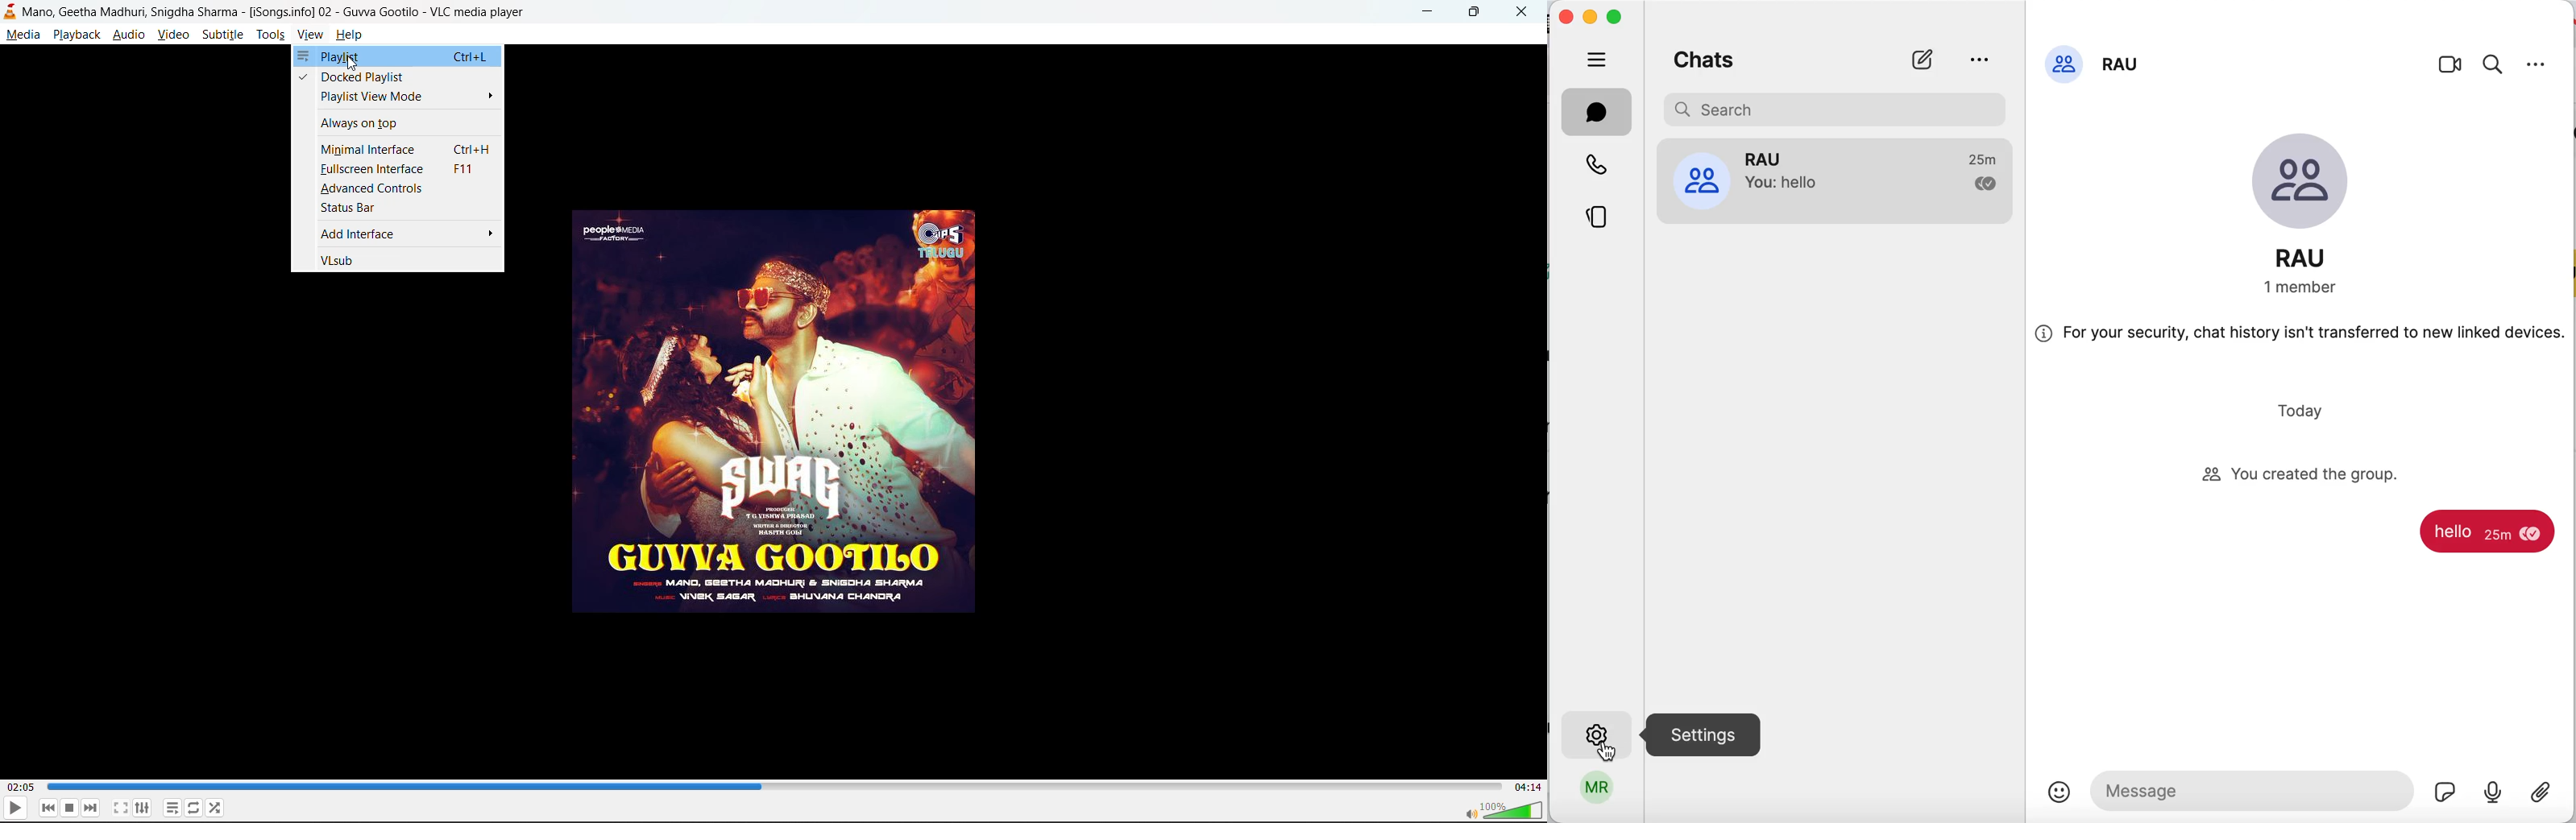  I want to click on docked playlist, so click(399, 77).